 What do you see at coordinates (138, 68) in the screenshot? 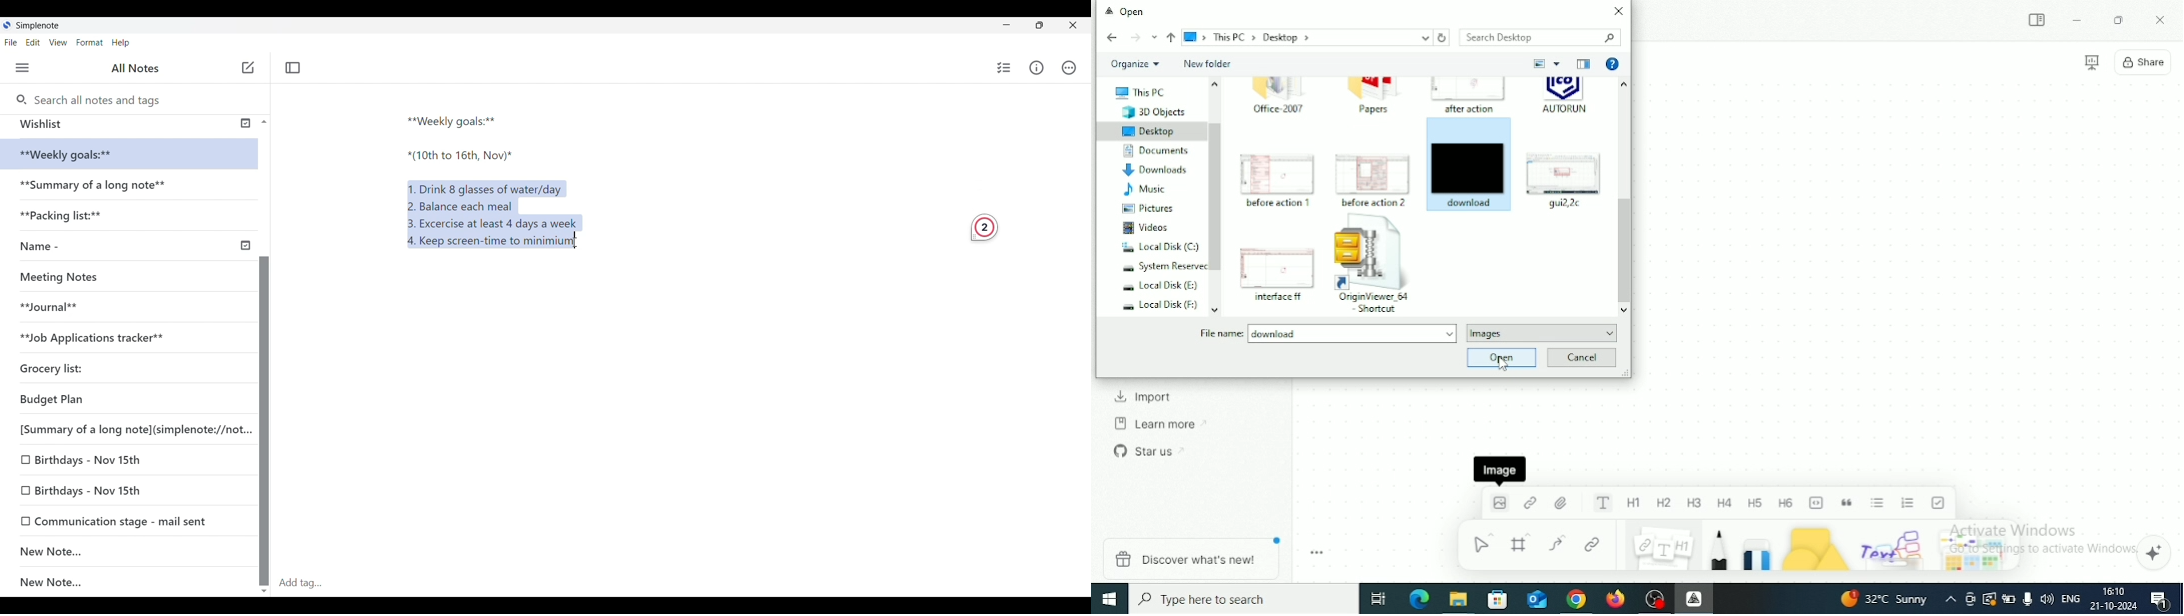
I see `All notes` at bounding box center [138, 68].